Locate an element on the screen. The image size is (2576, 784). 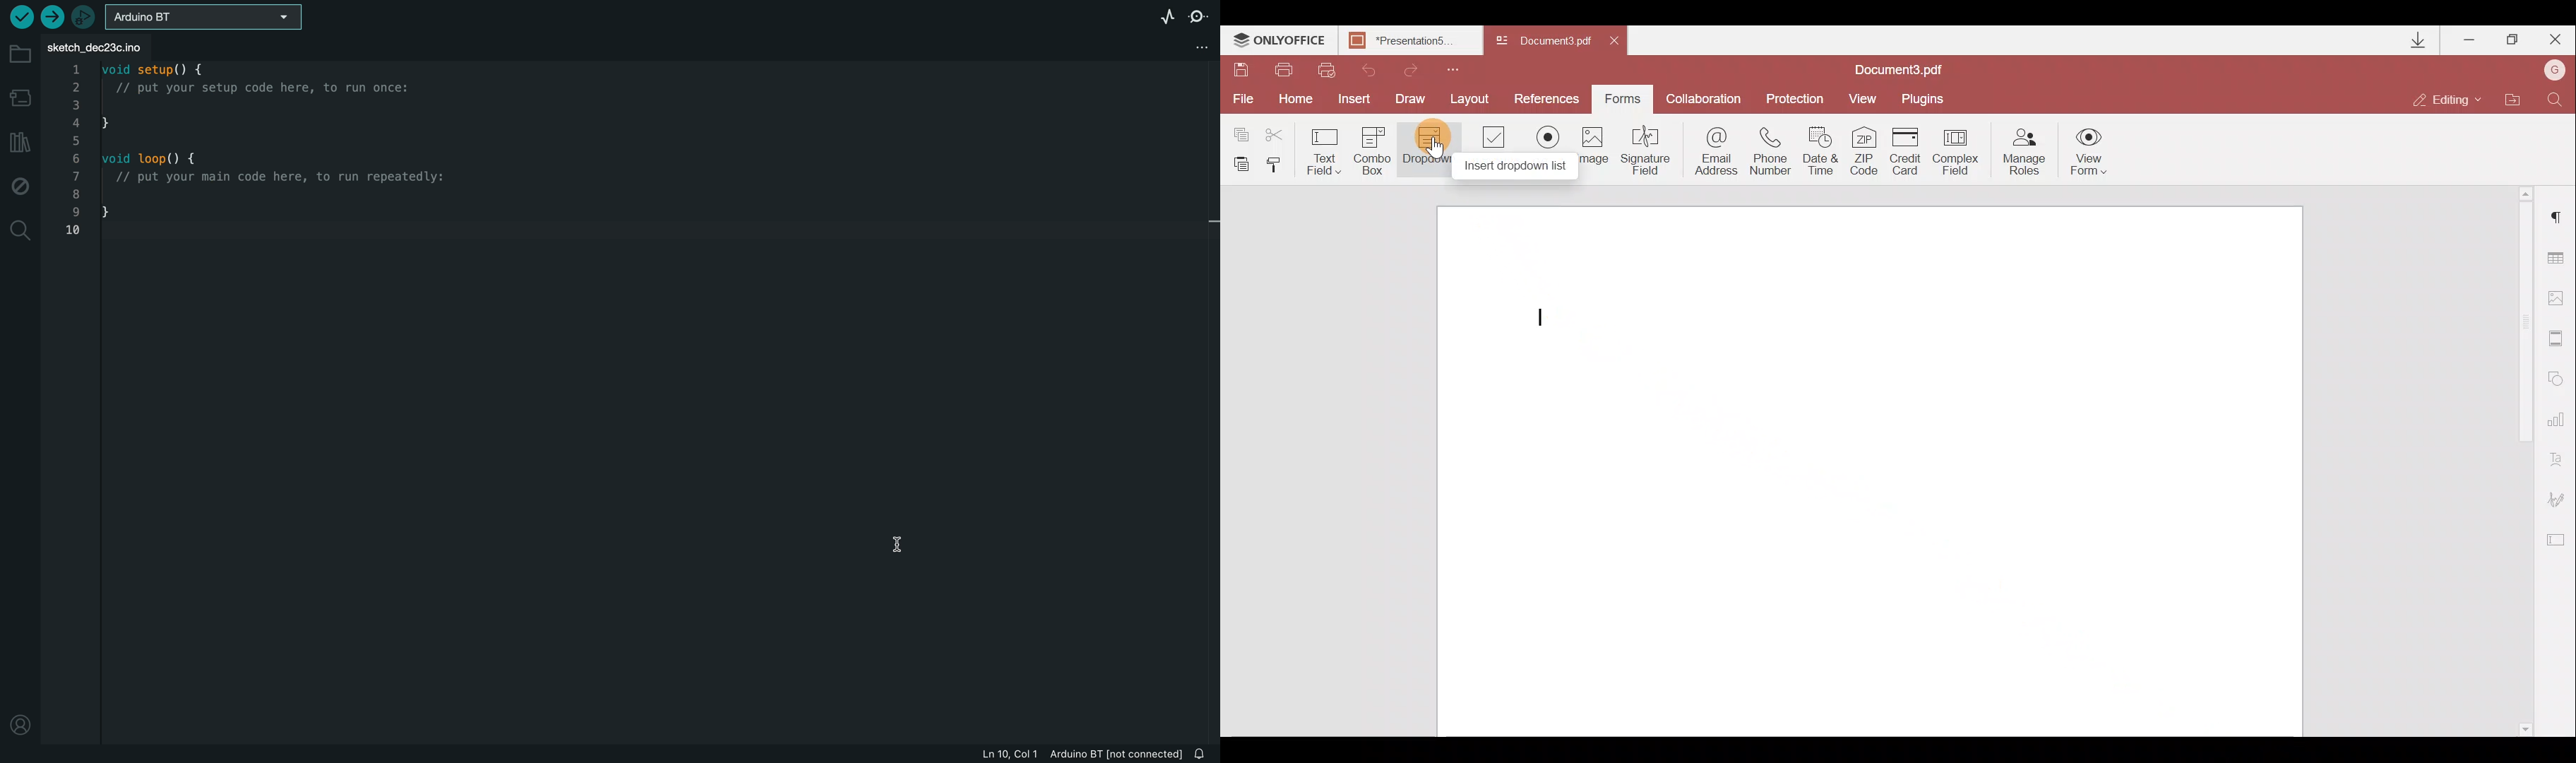
Downloads is located at coordinates (2419, 40).